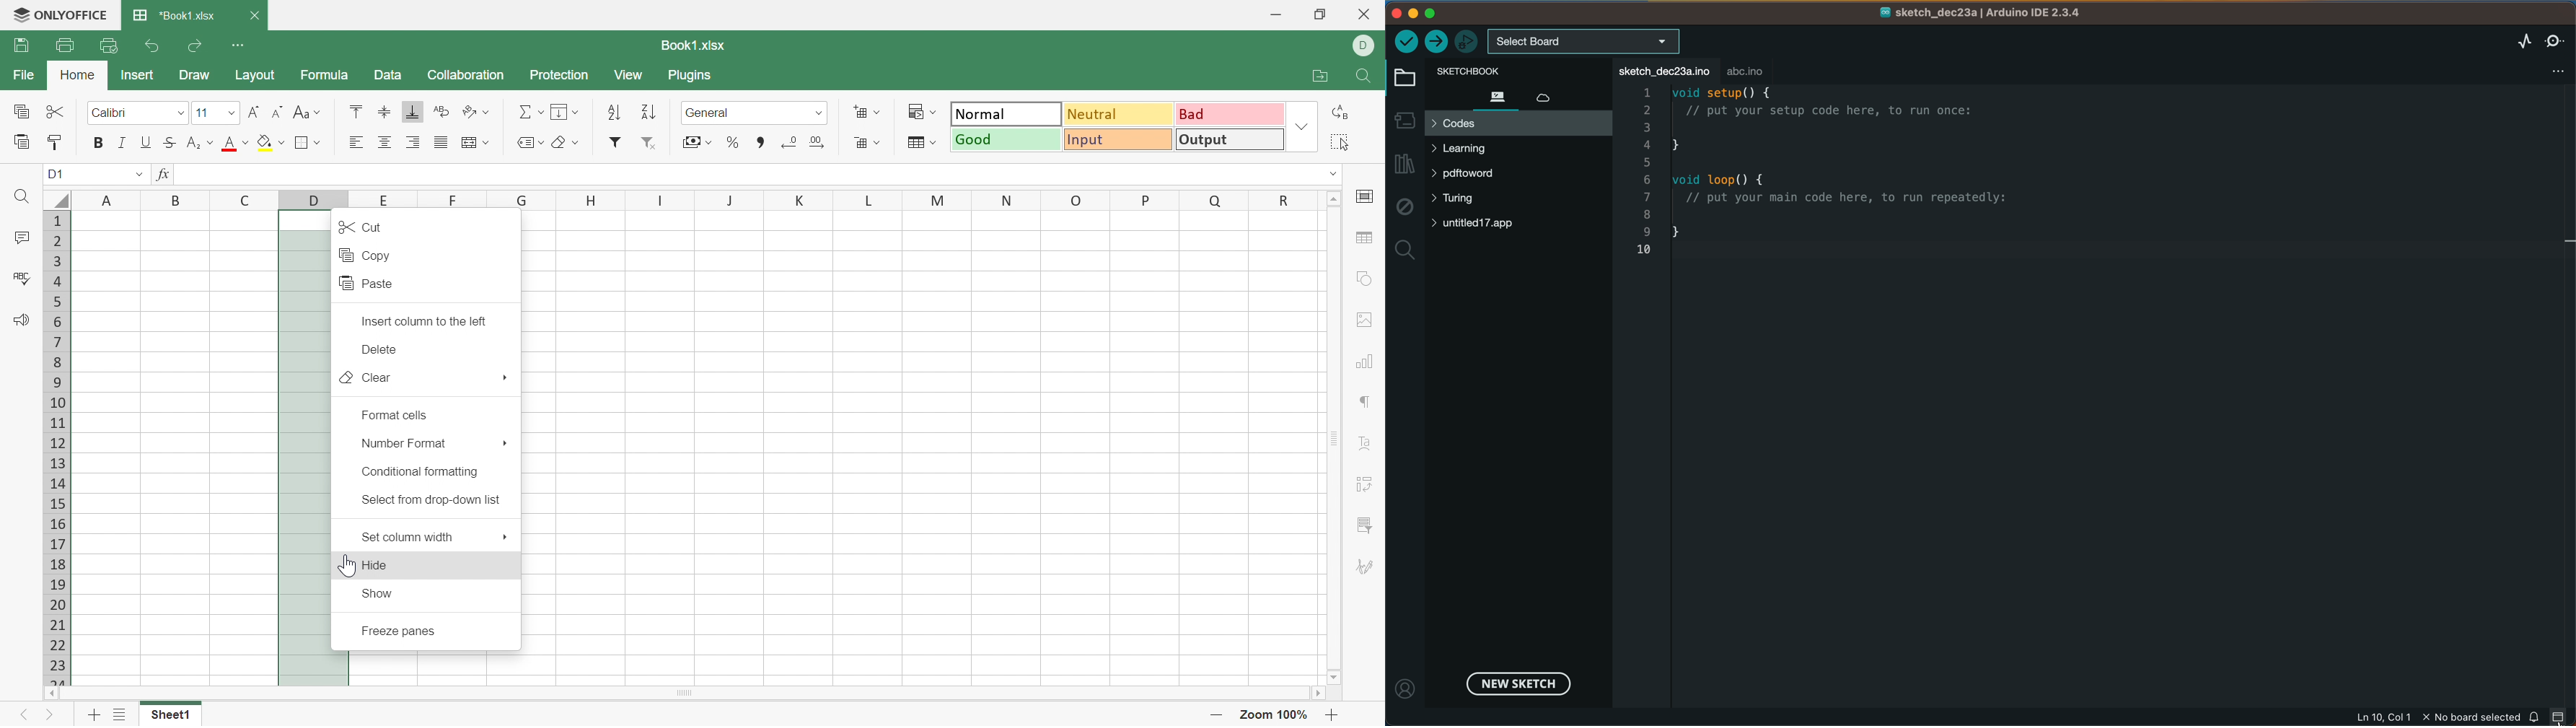  What do you see at coordinates (760, 141) in the screenshot?
I see `Comma style` at bounding box center [760, 141].